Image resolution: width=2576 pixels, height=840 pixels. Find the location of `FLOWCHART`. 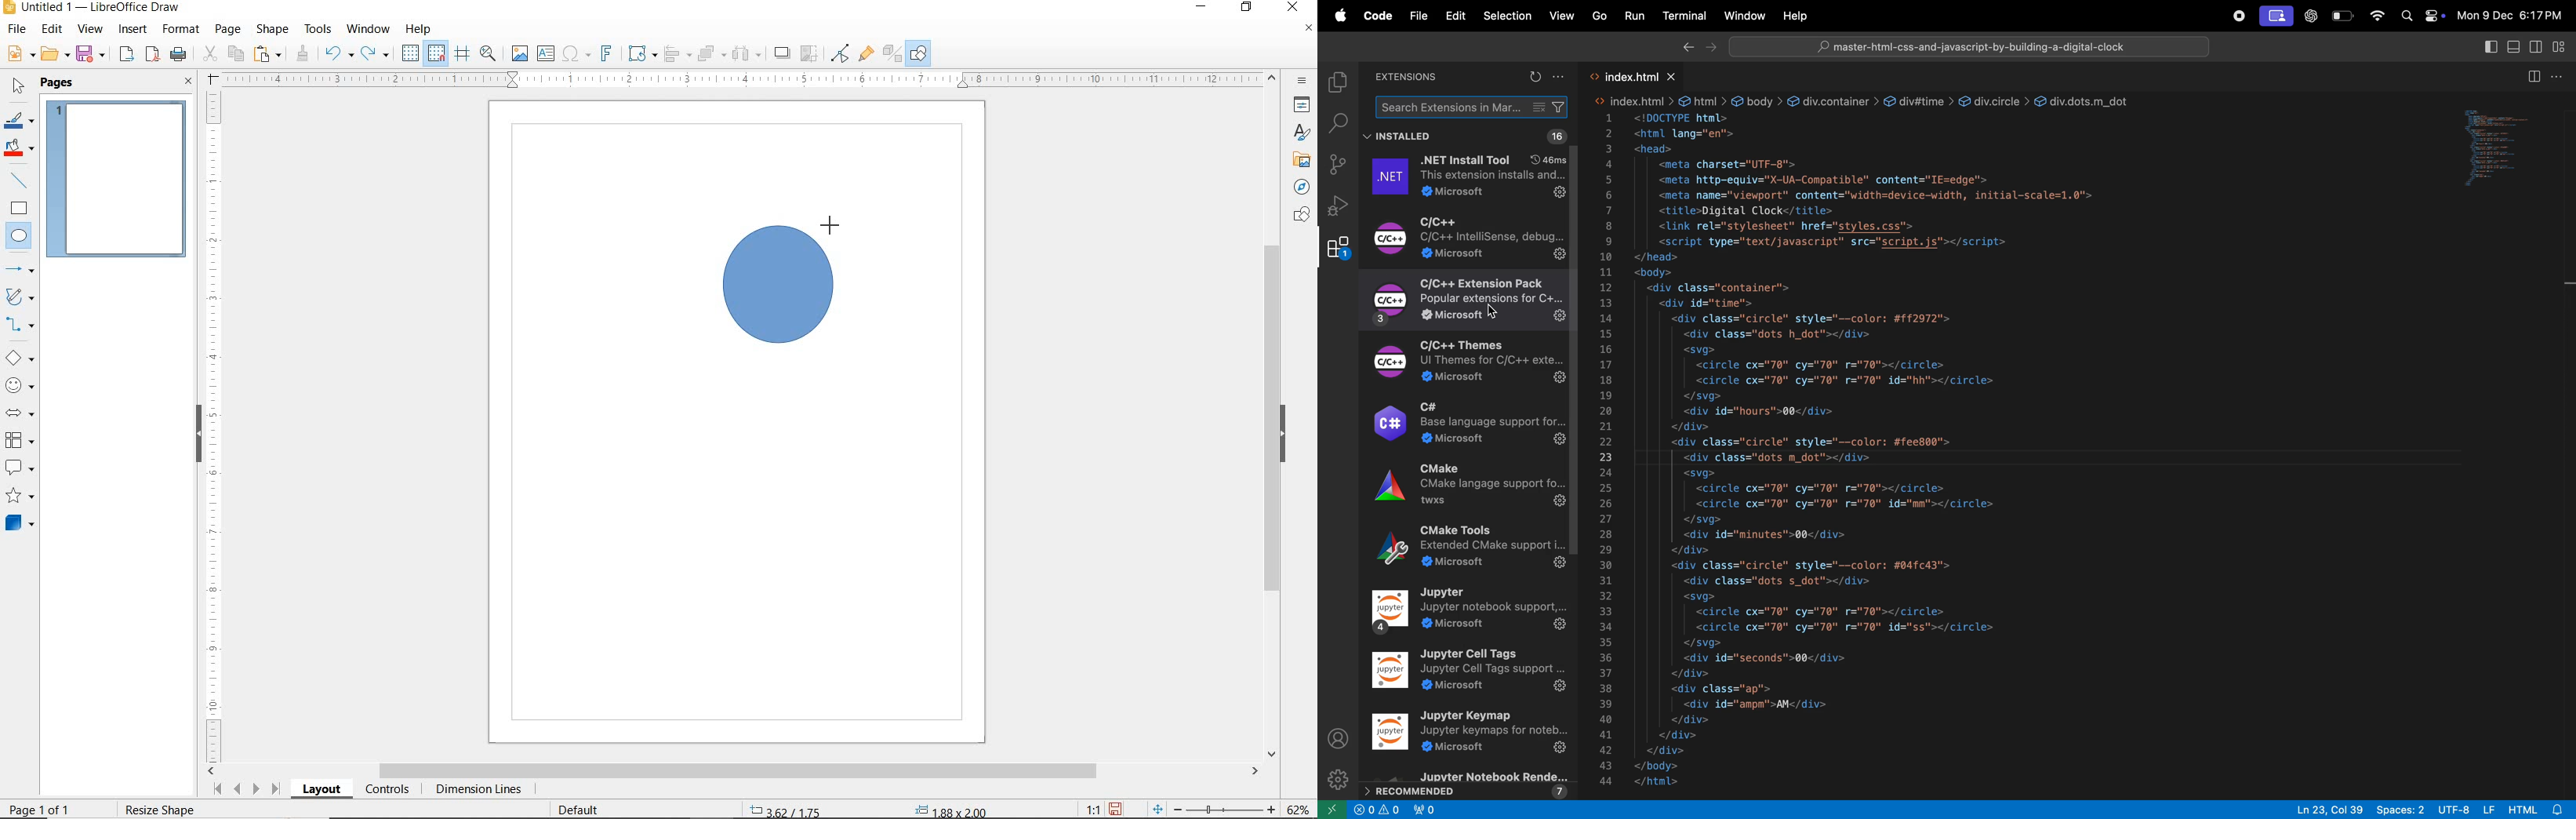

FLOWCHART is located at coordinates (19, 441).